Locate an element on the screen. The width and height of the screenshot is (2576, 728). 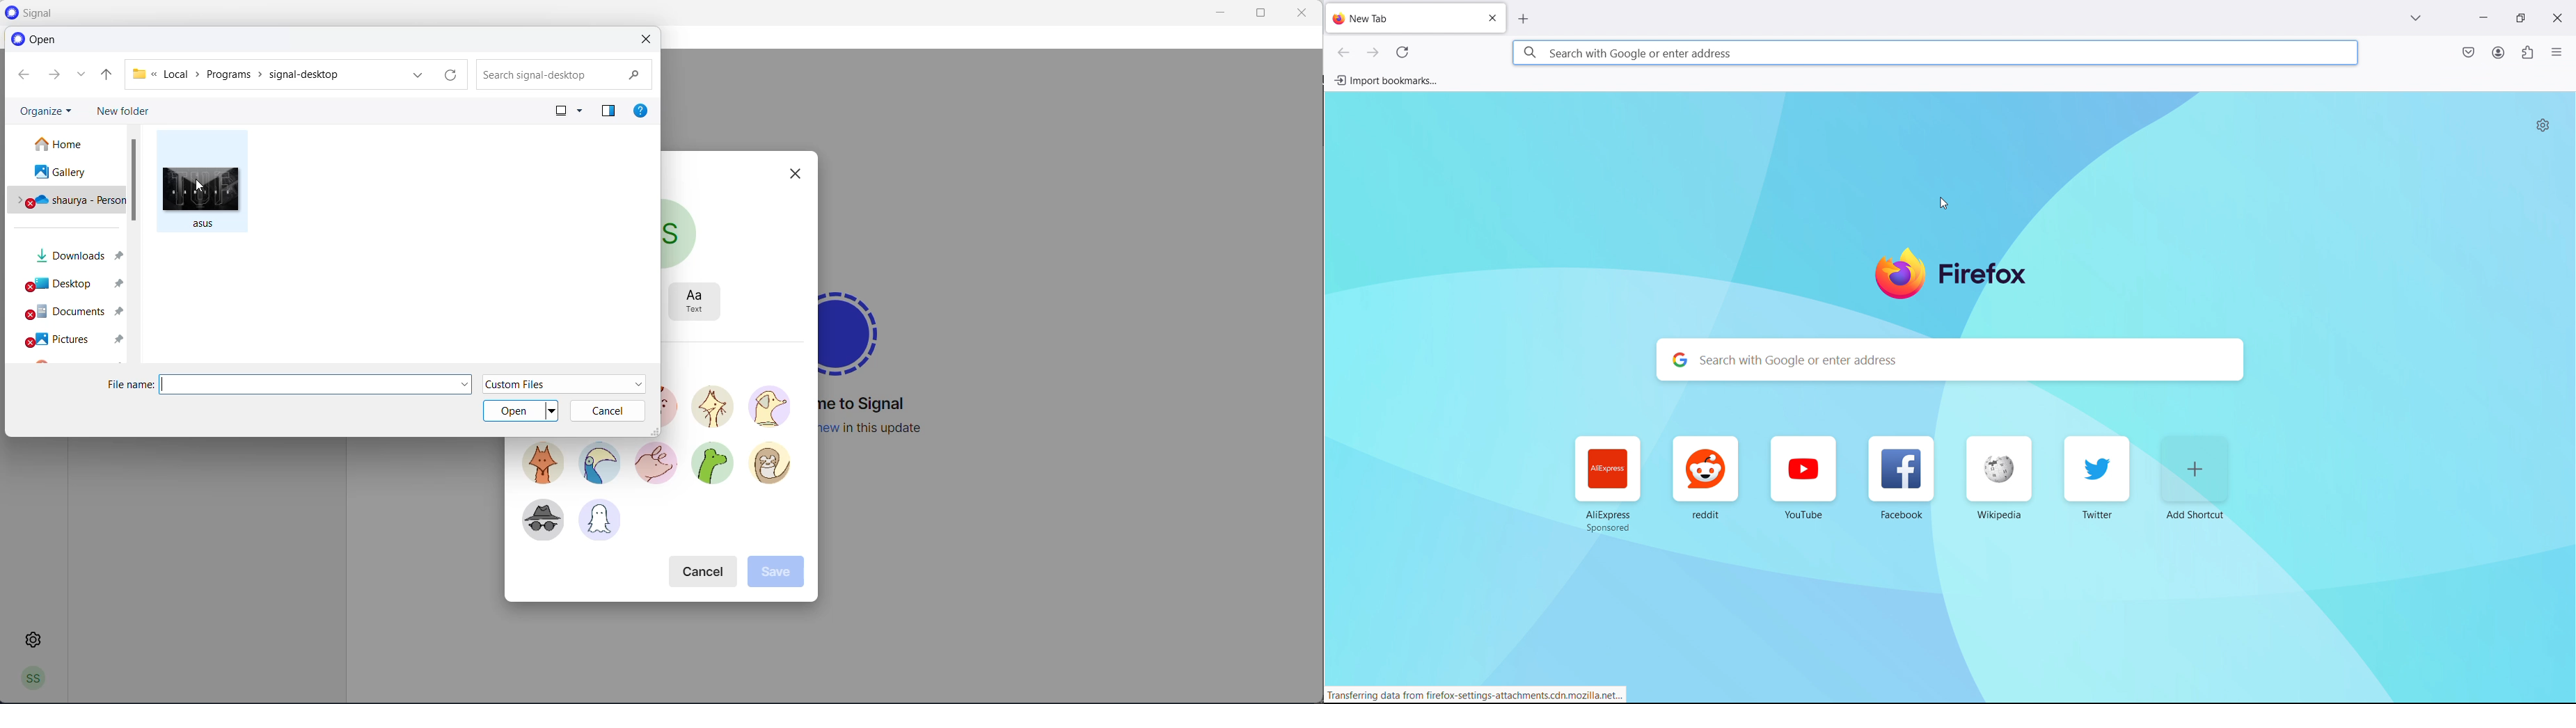
desktop is located at coordinates (76, 287).